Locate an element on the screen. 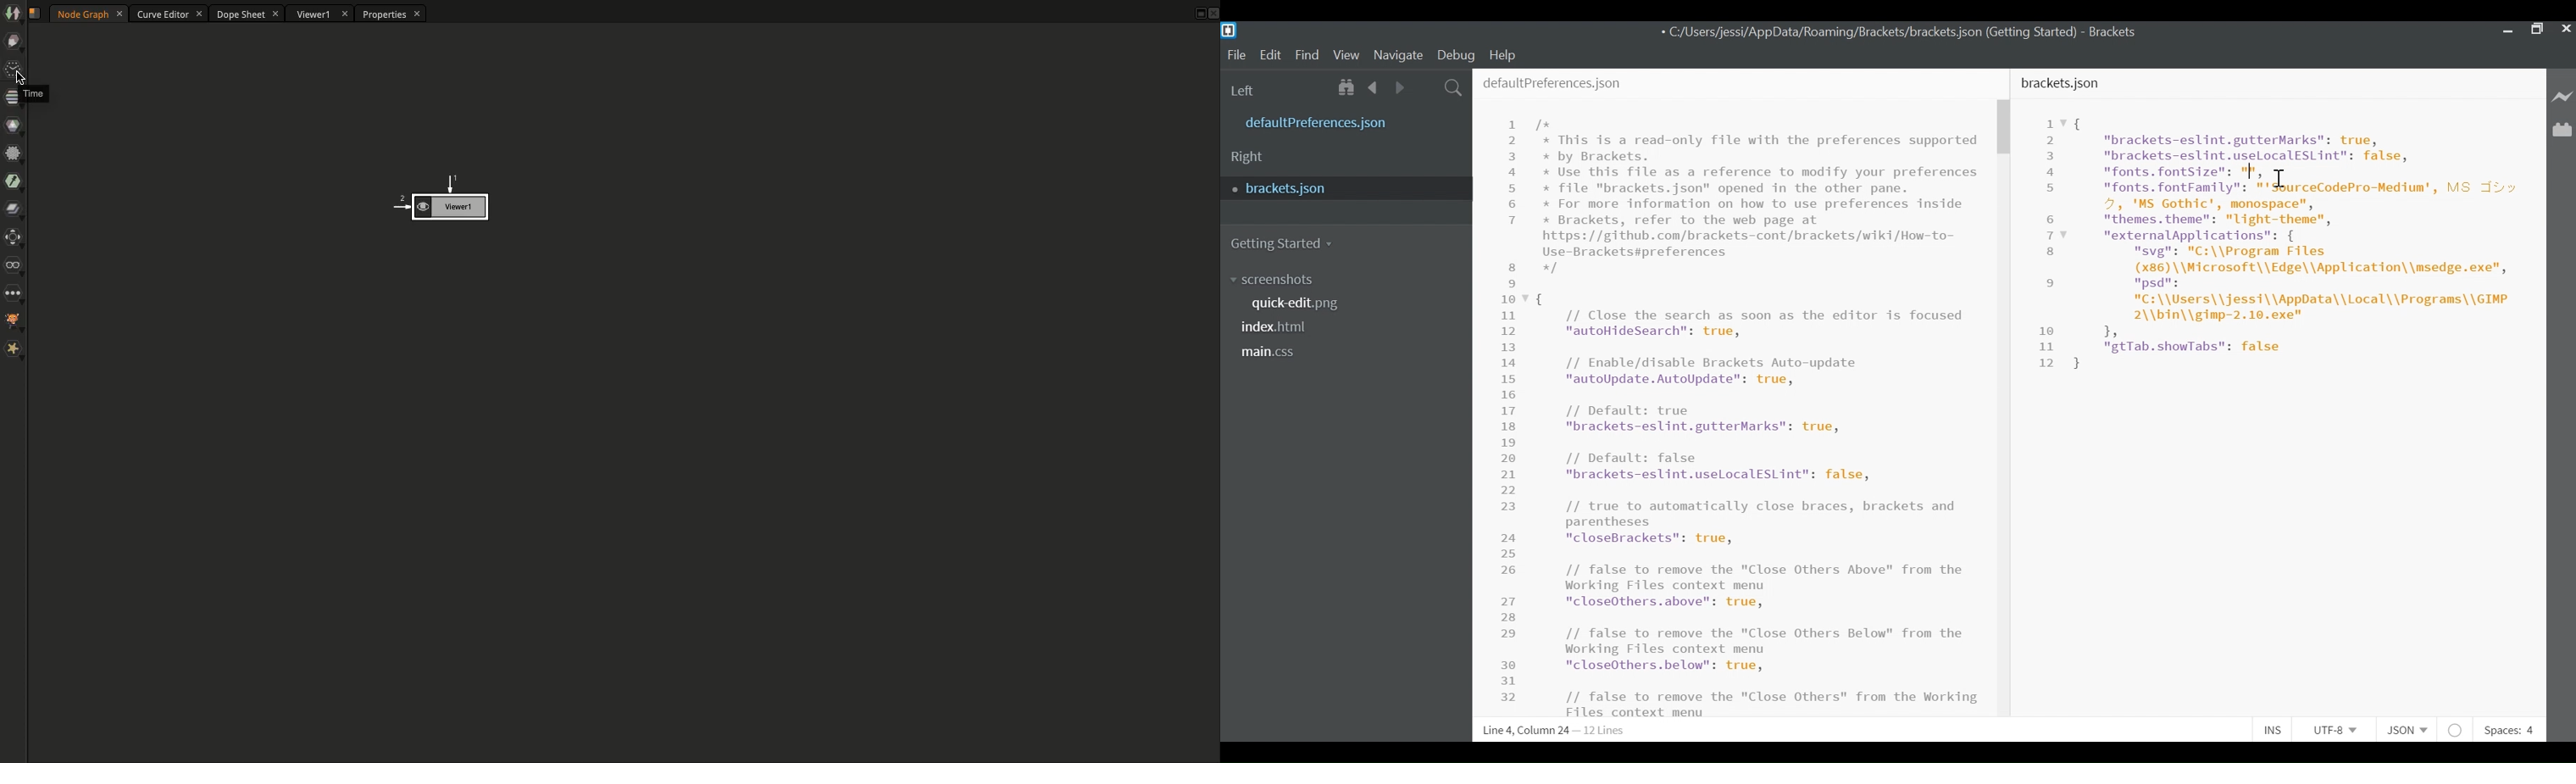 The height and width of the screenshot is (784, 2576). File type is located at coordinates (2405, 731).